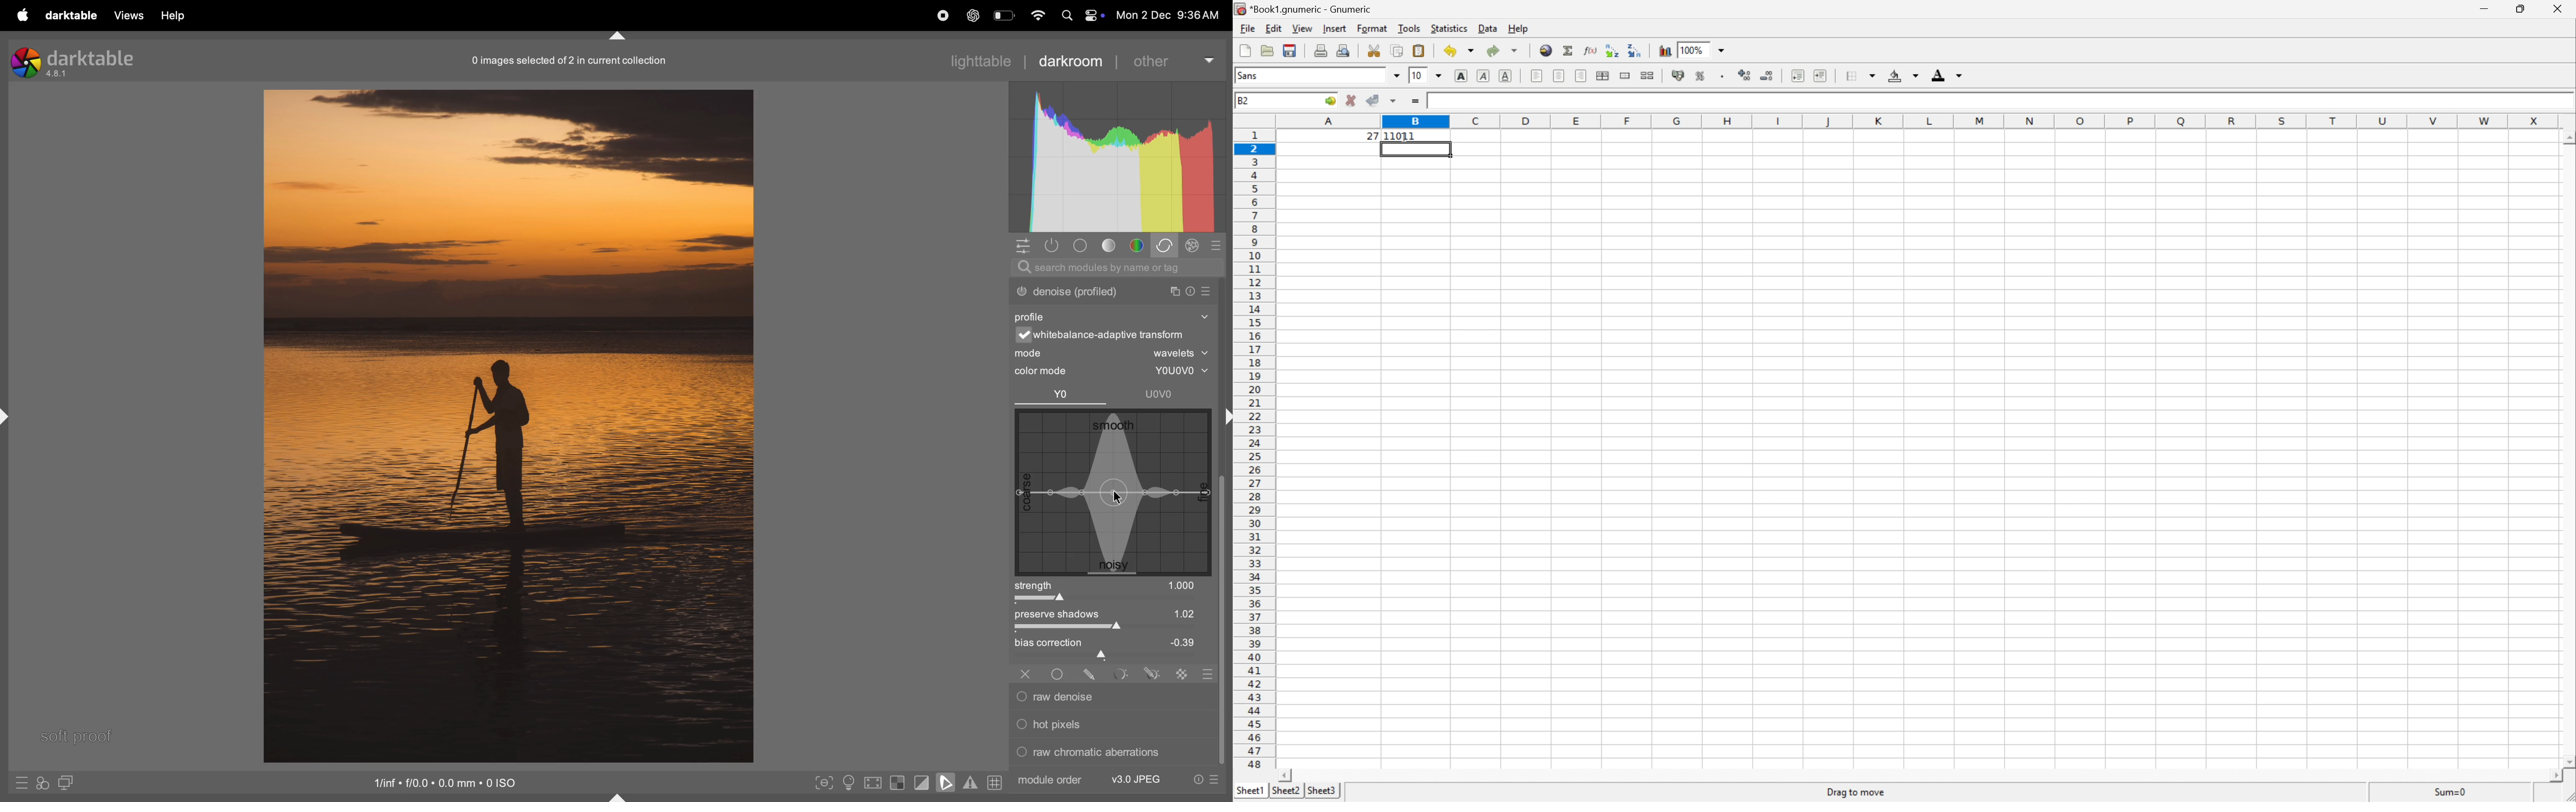  I want to click on B2, so click(1244, 101).